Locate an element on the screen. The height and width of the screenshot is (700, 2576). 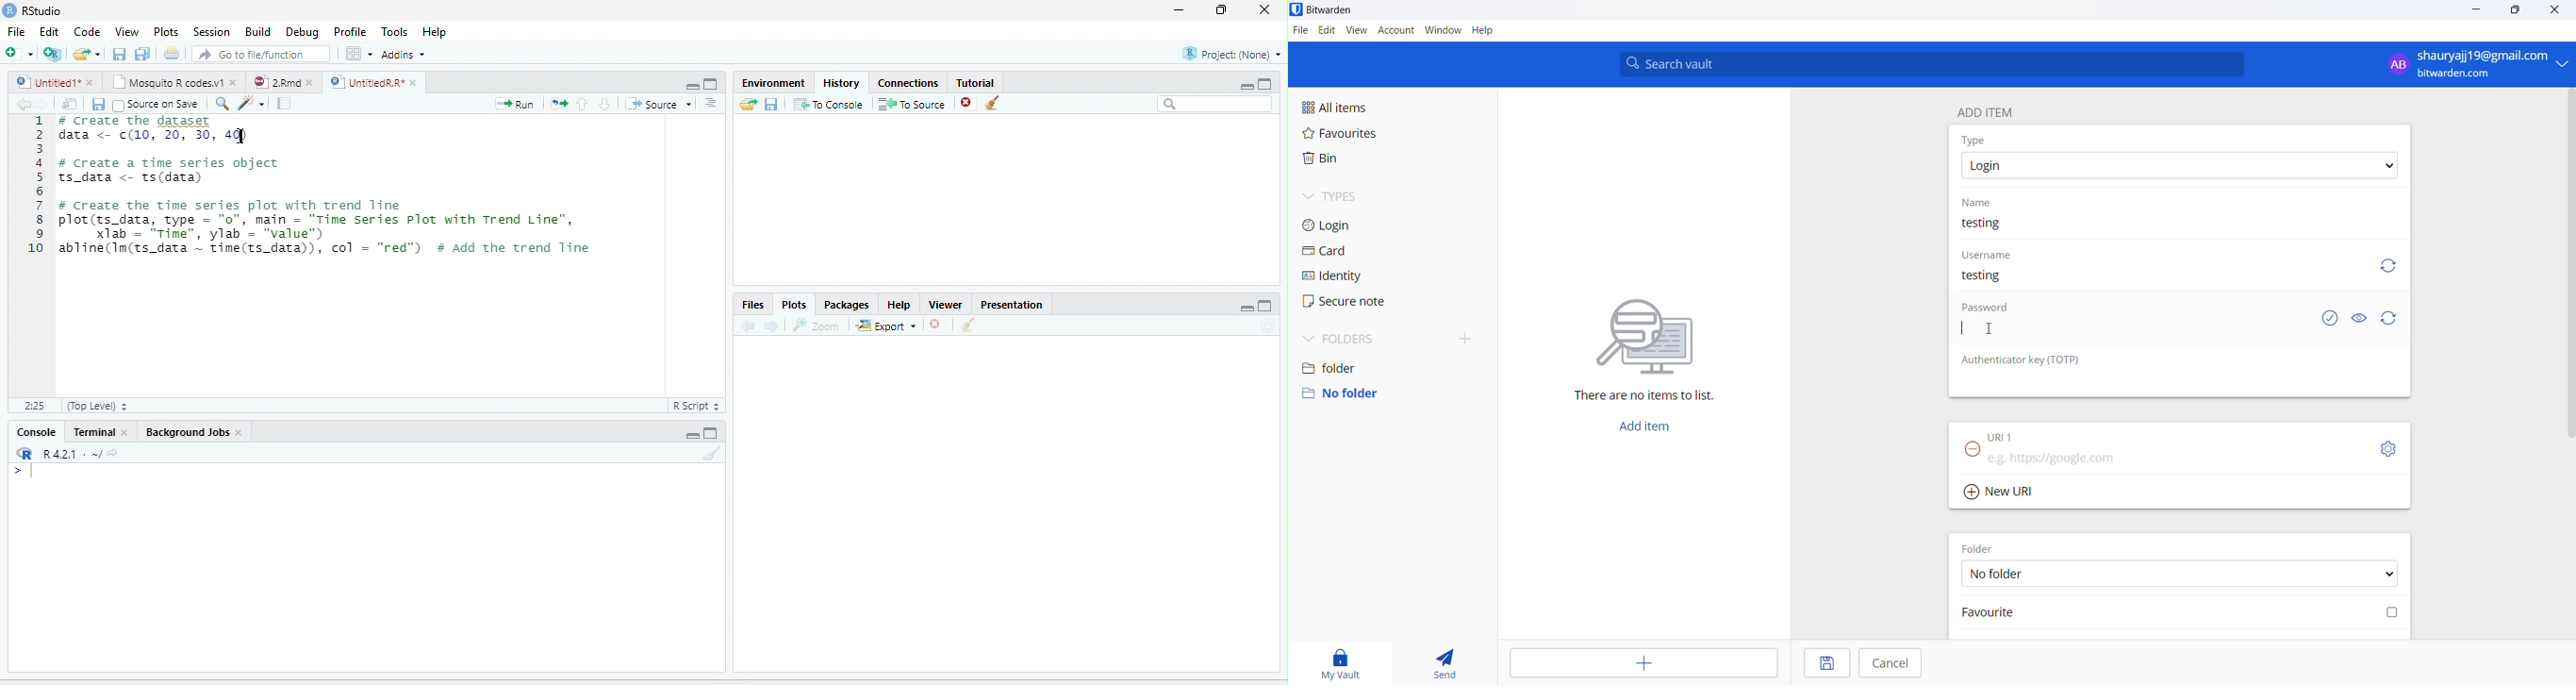
no folder is located at coordinates (1387, 394).